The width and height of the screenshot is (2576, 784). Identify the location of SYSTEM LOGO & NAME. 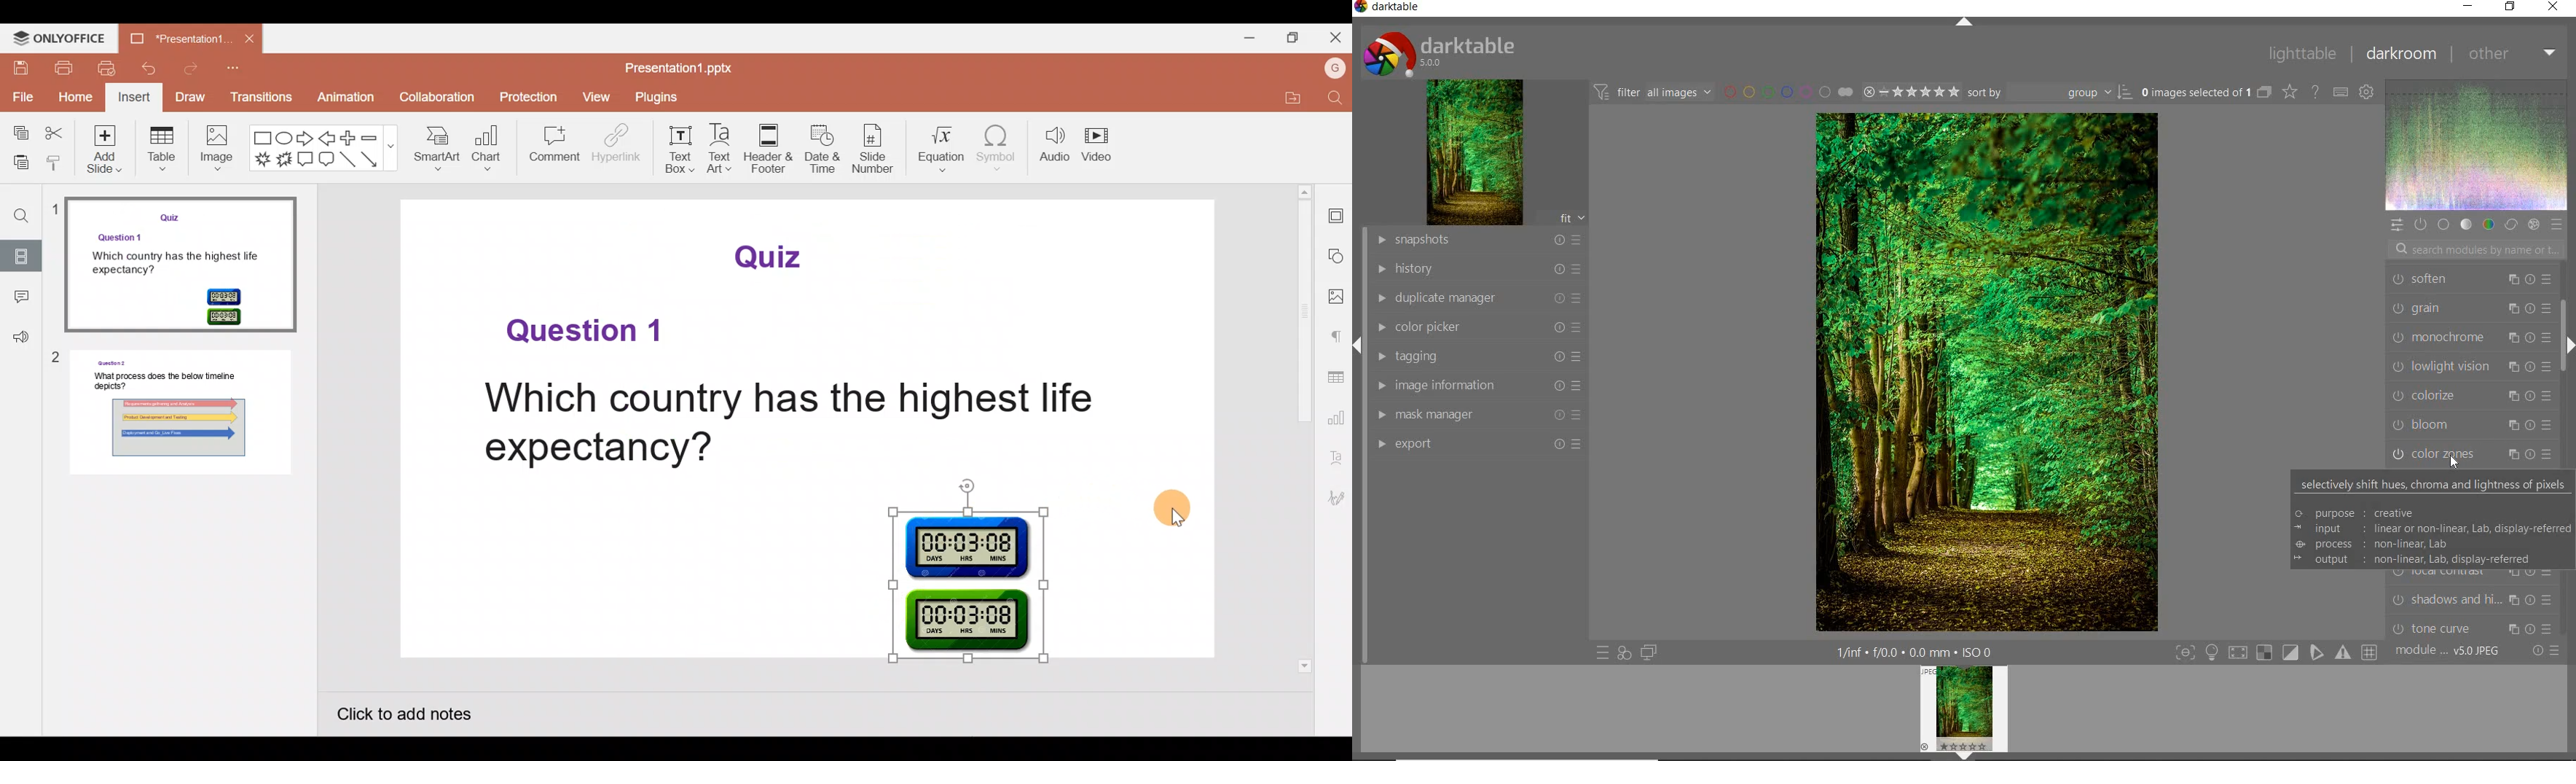
(1440, 52).